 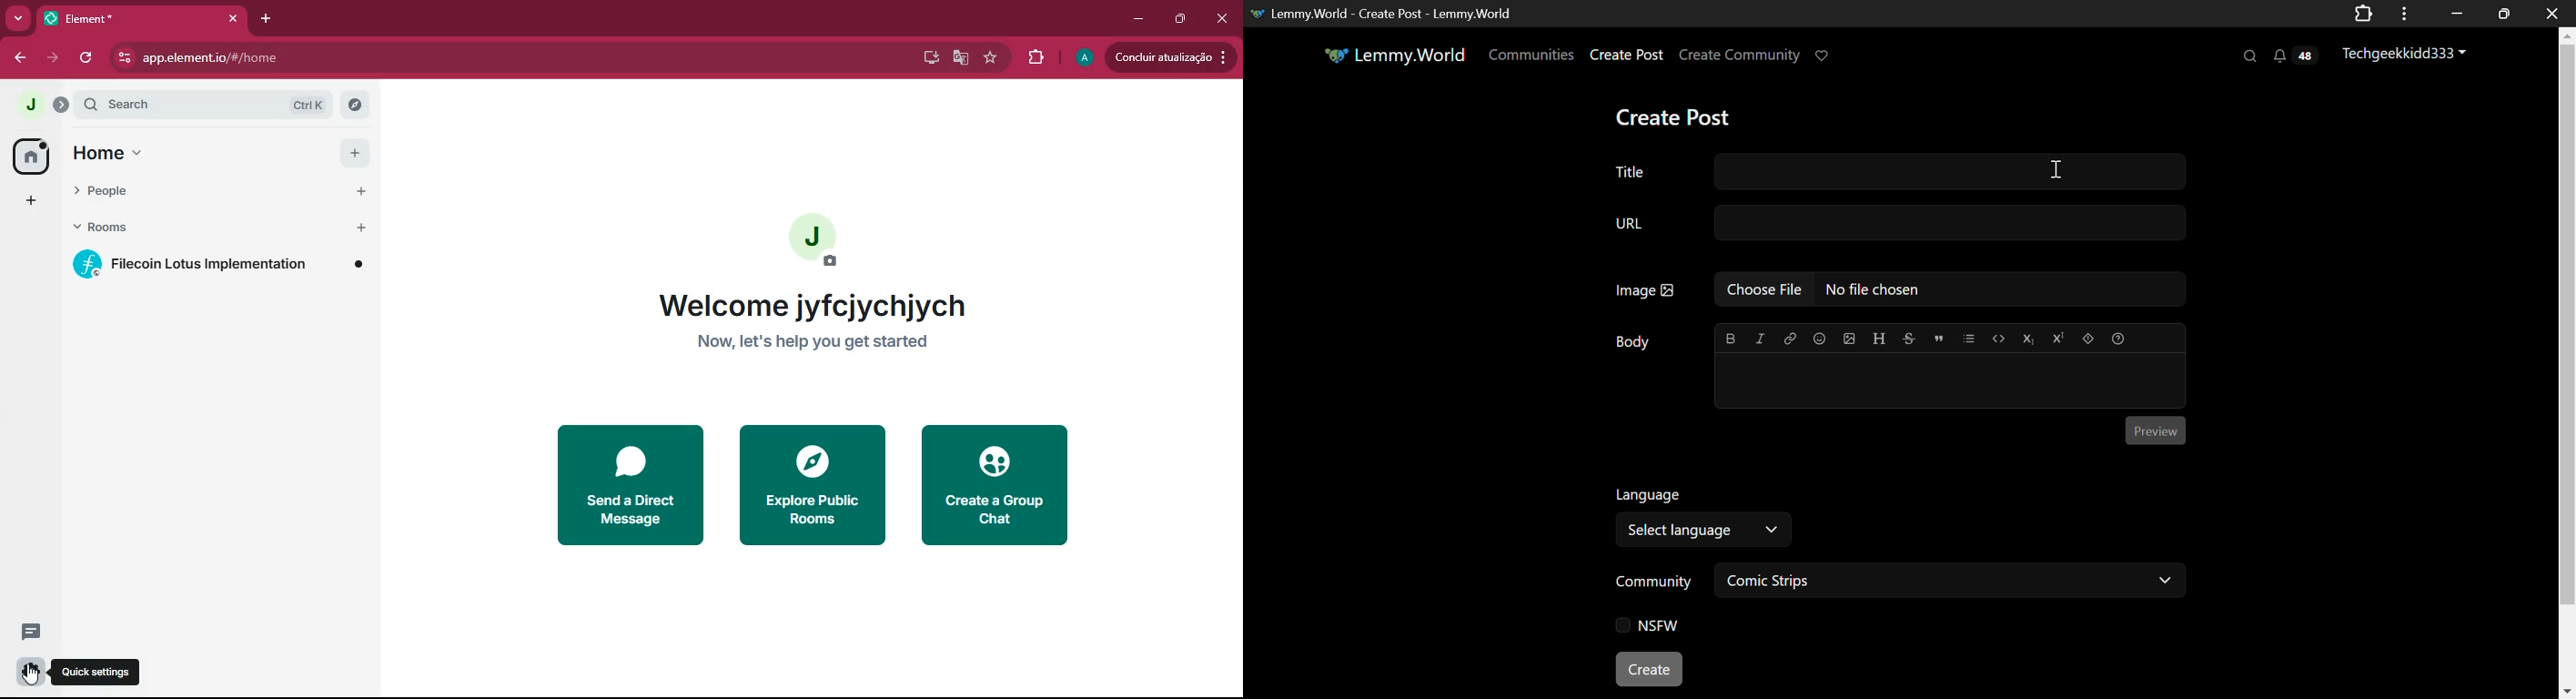 I want to click on home, so click(x=176, y=156).